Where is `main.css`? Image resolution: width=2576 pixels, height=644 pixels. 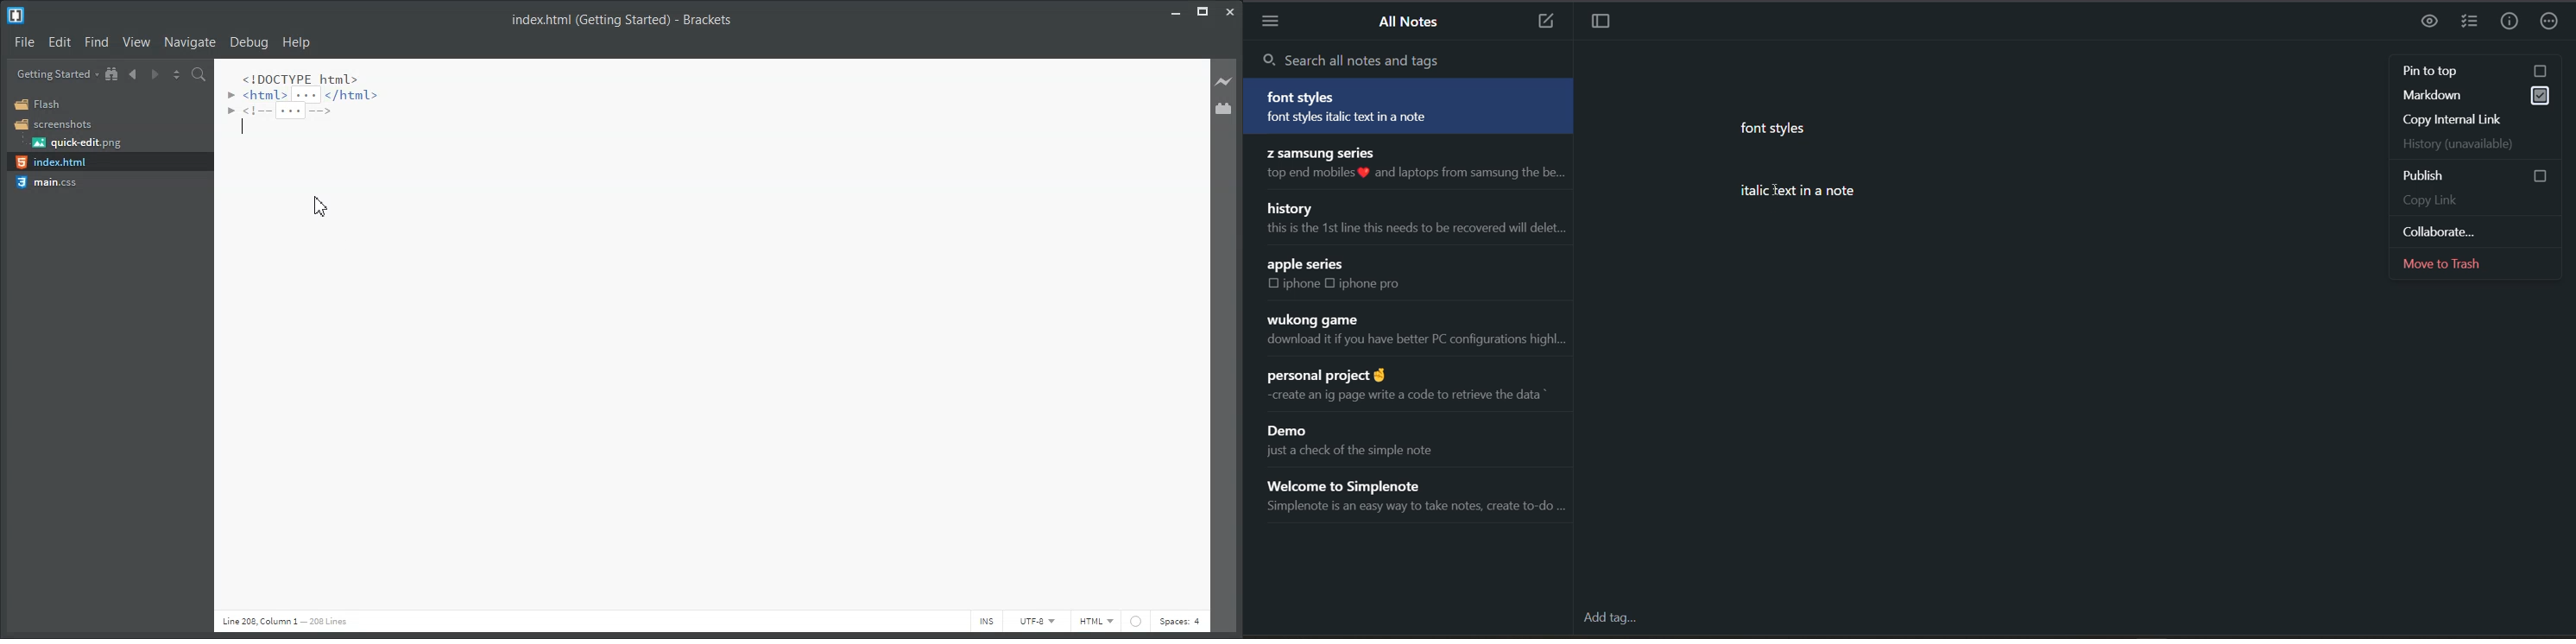 main.css is located at coordinates (47, 182).